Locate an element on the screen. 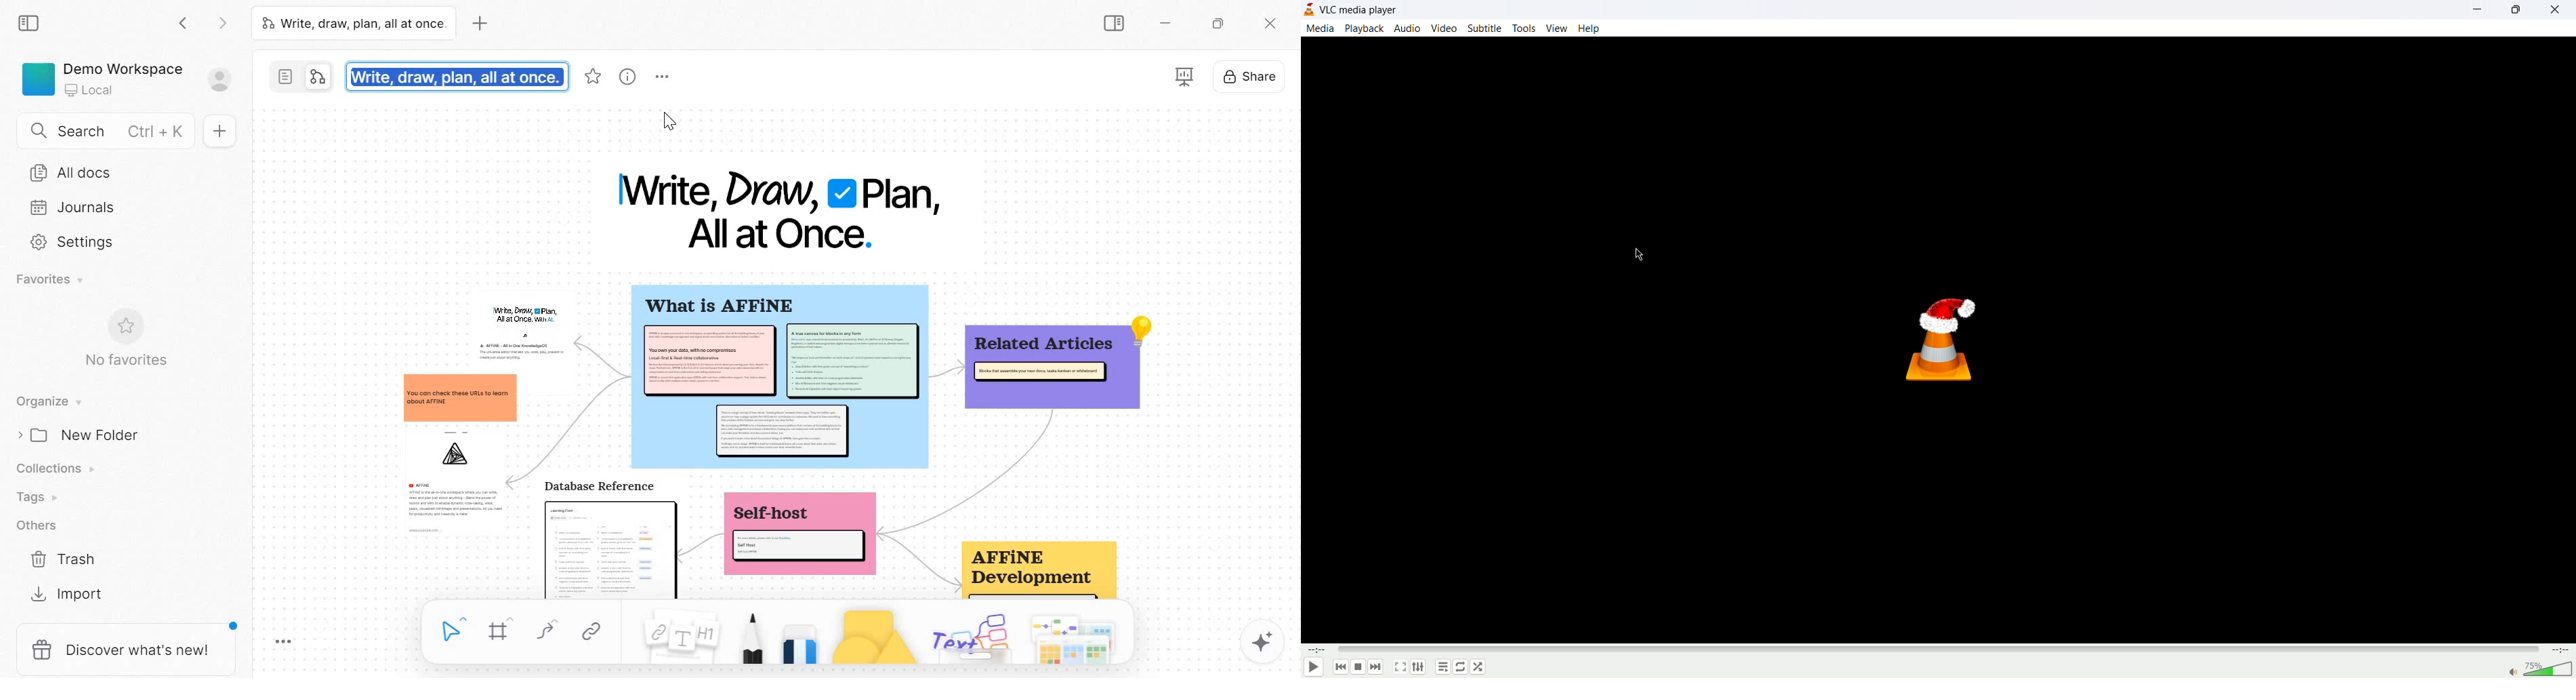  volume bar is located at coordinates (2551, 668).